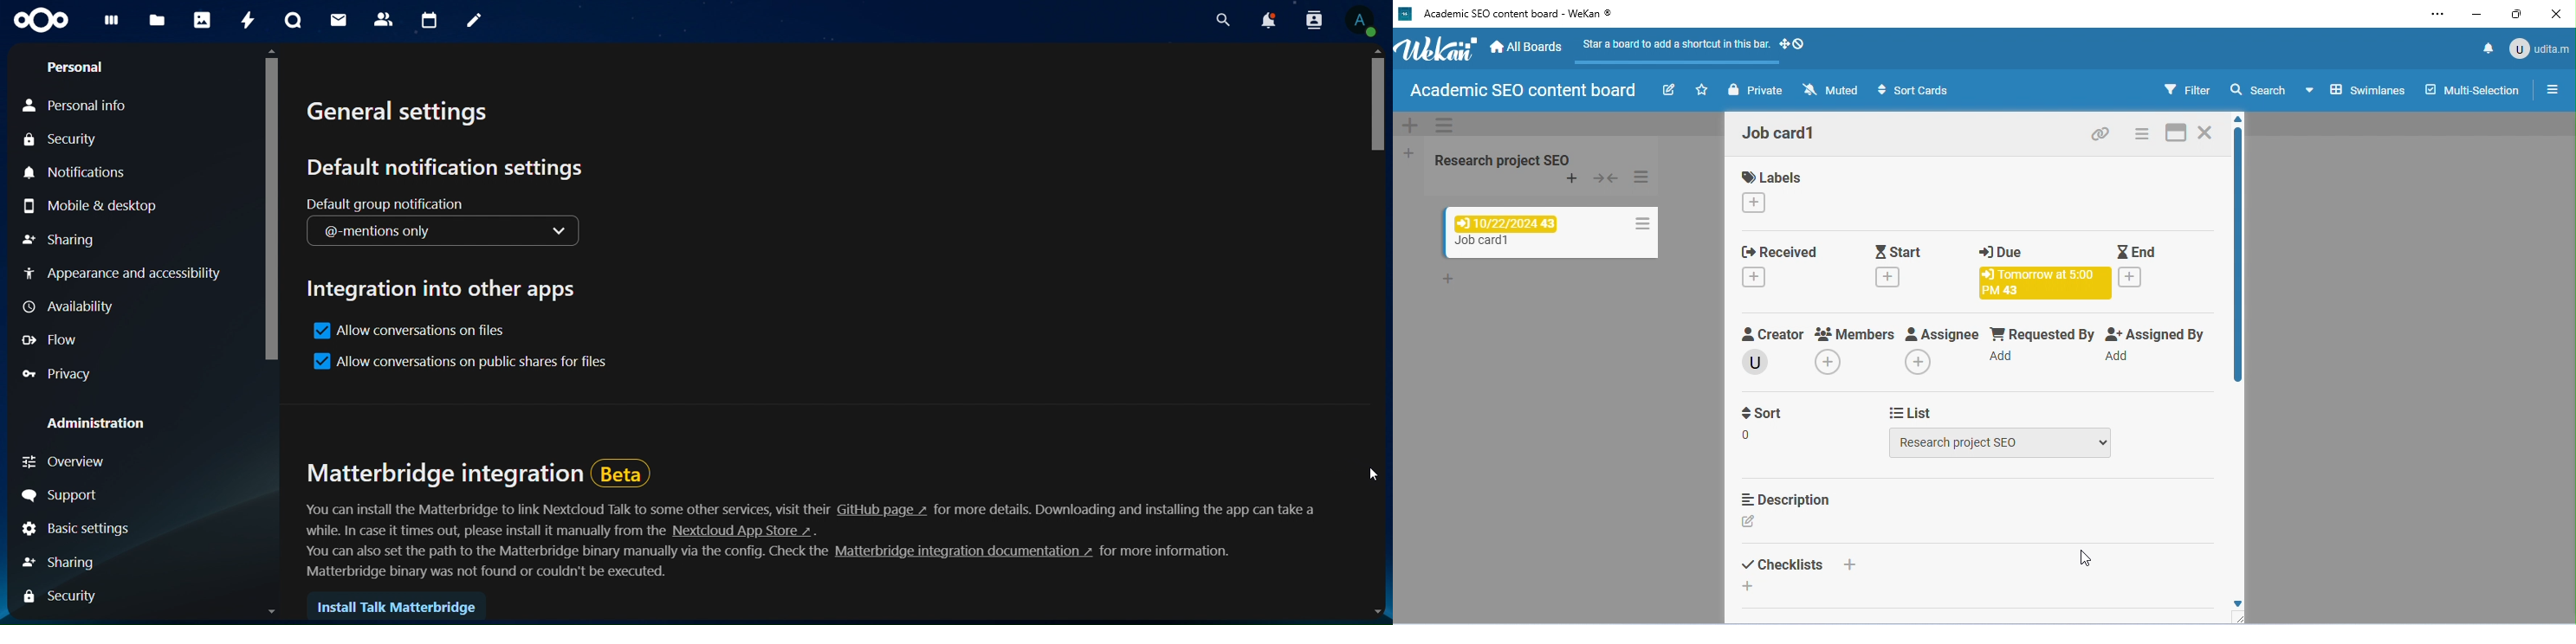 This screenshot has height=644, width=2576. I want to click on sort, so click(1761, 410).